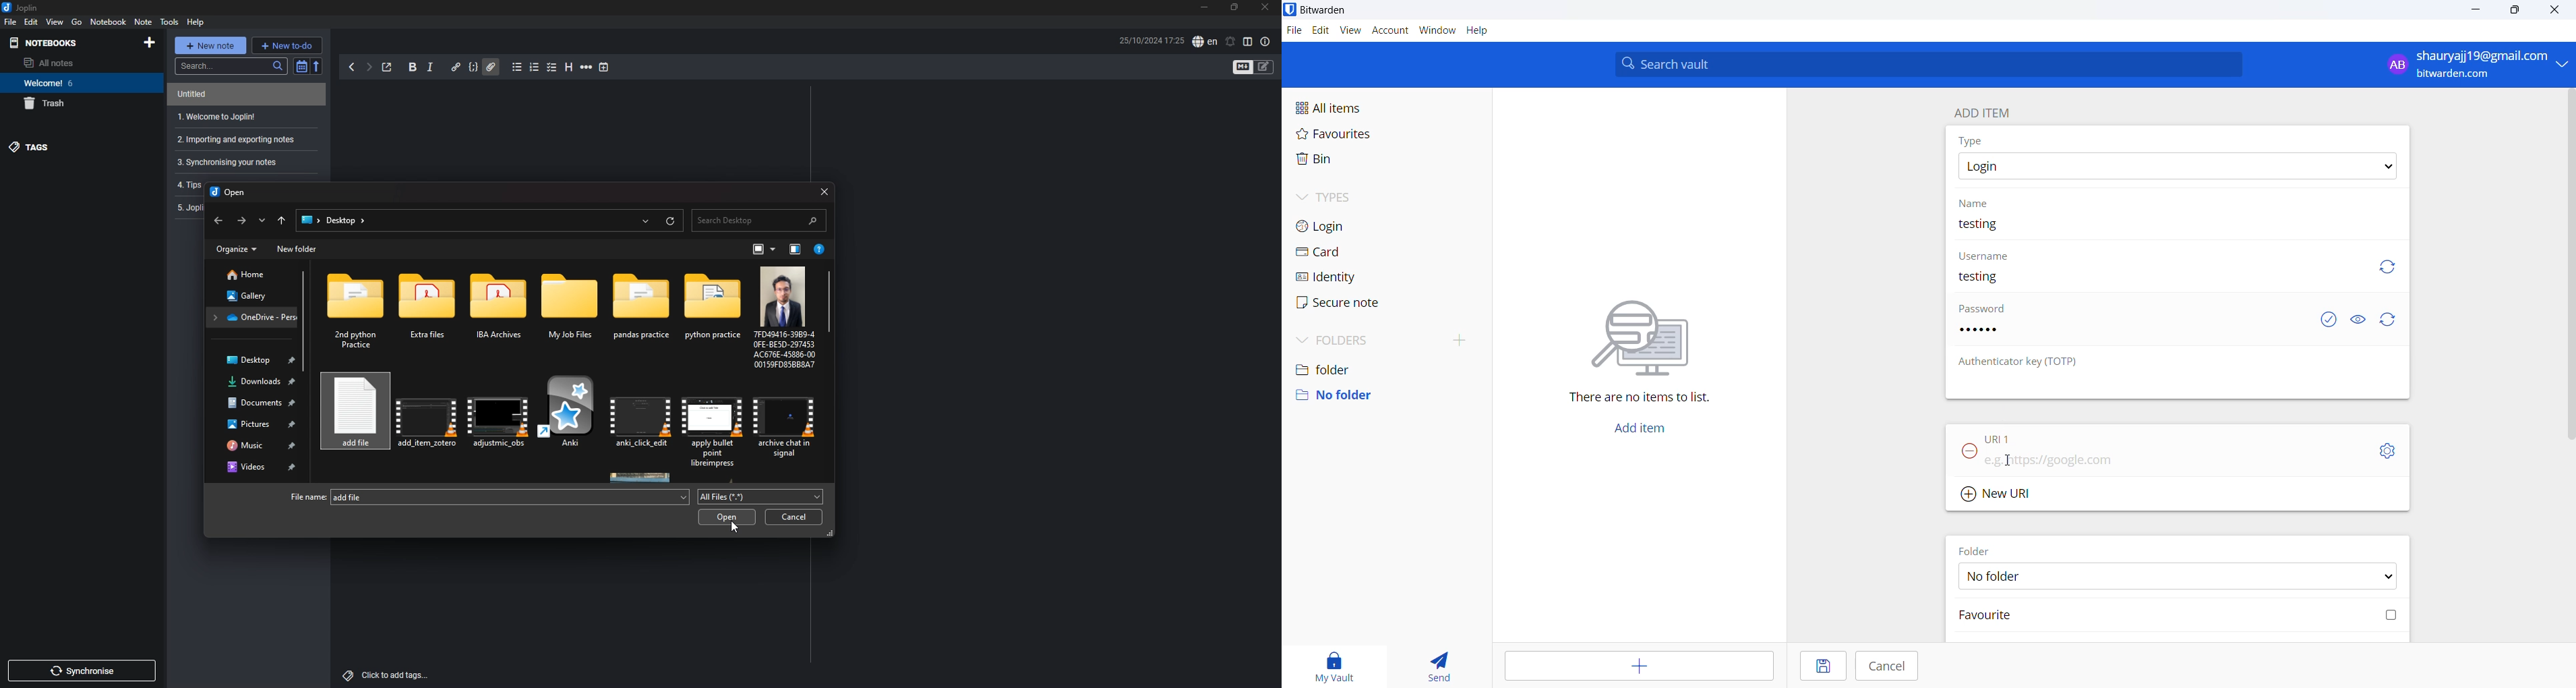 This screenshot has width=2576, height=700. What do you see at coordinates (55, 21) in the screenshot?
I see `view` at bounding box center [55, 21].